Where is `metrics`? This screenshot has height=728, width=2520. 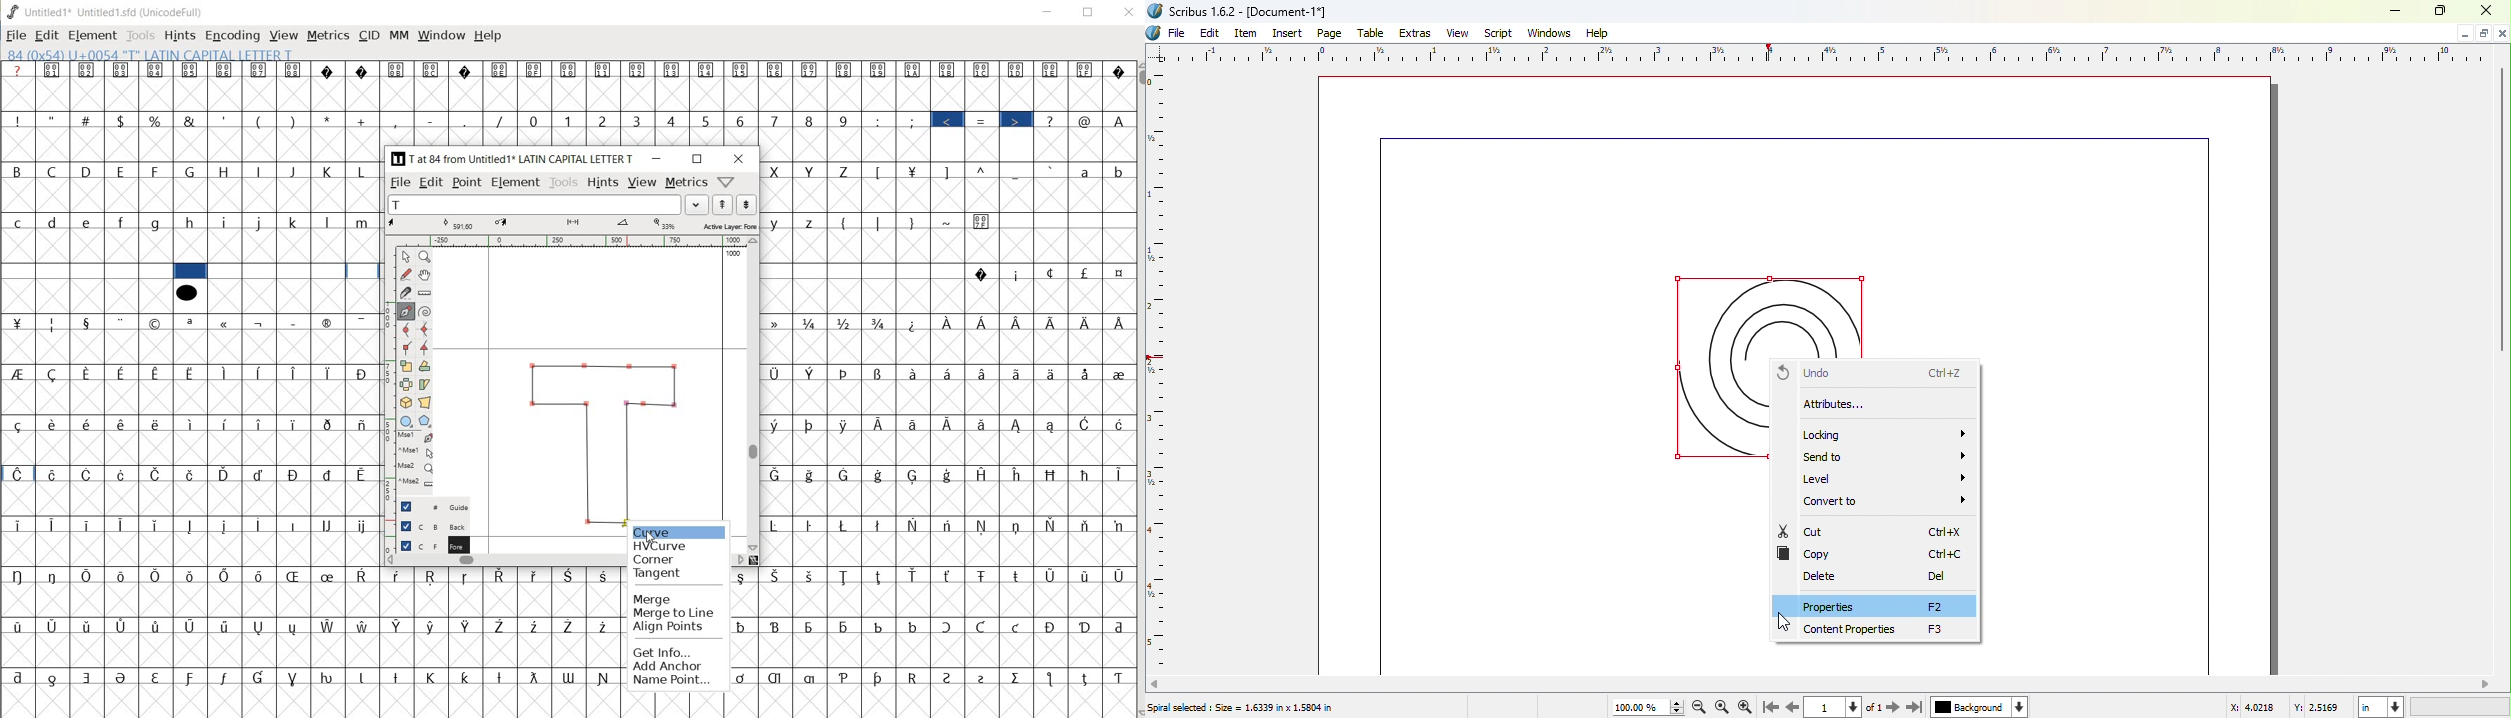
metrics is located at coordinates (686, 184).